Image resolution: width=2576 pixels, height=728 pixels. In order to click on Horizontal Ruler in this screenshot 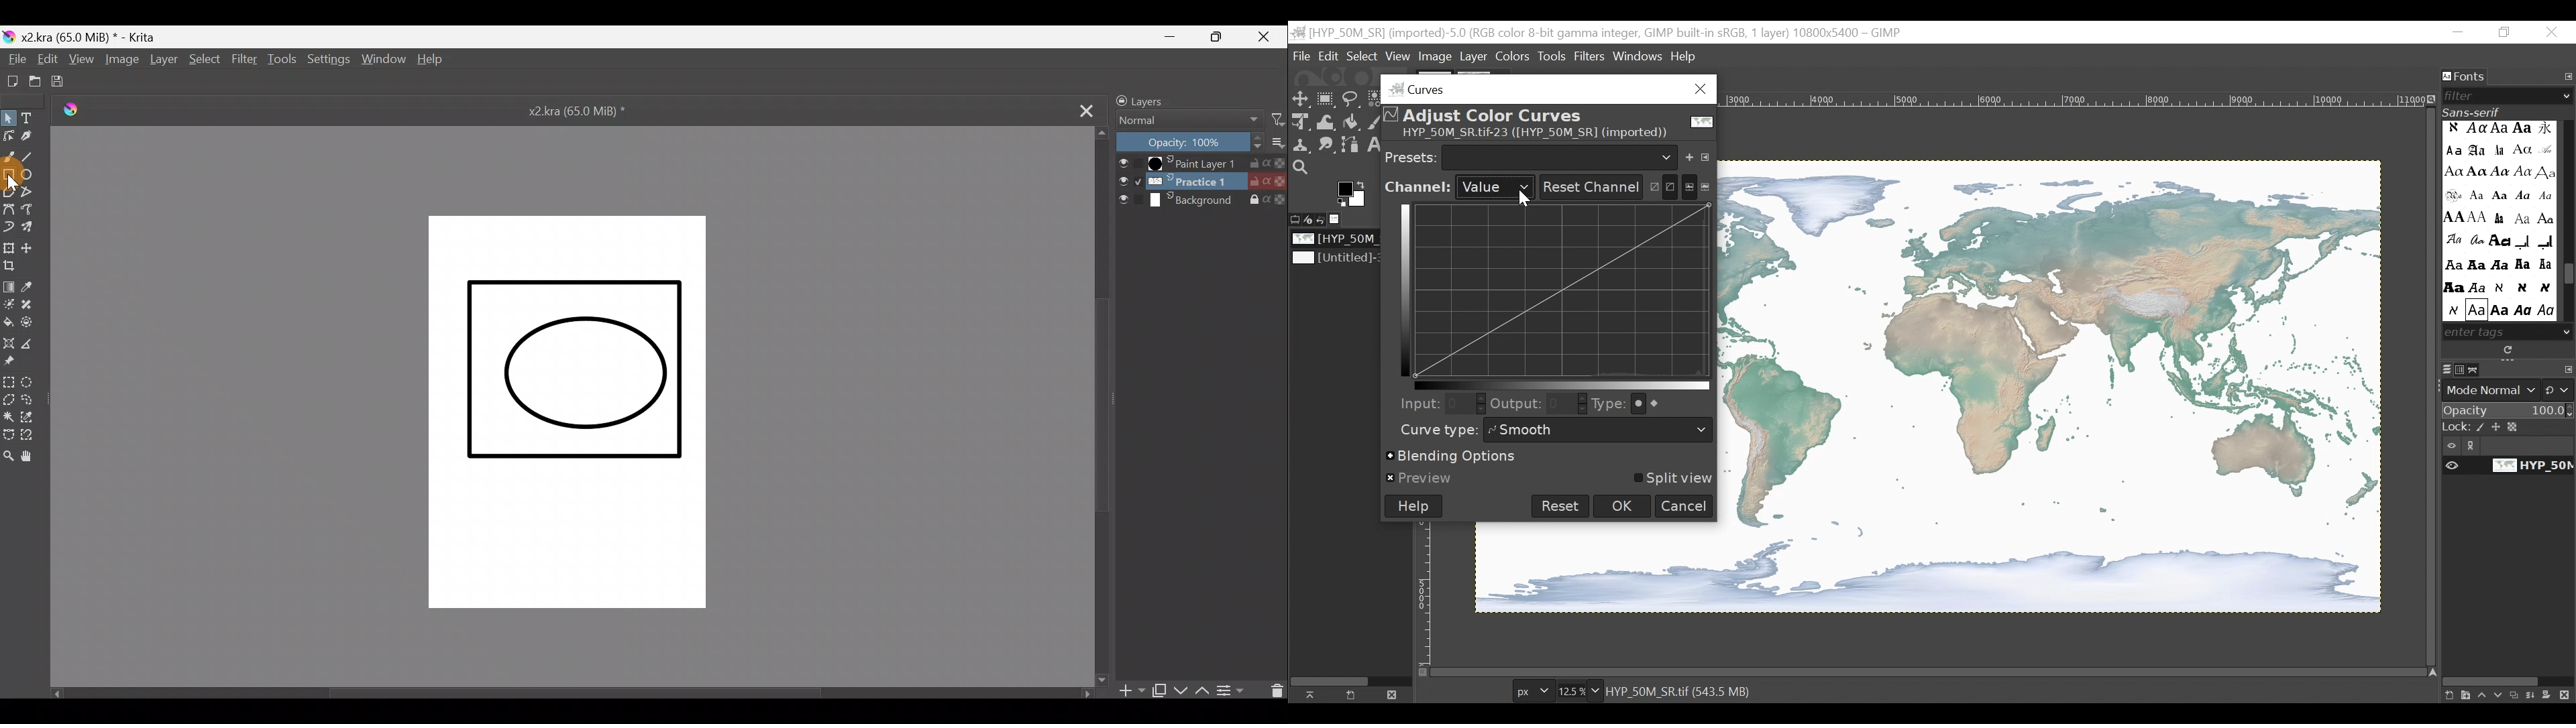, I will do `click(2074, 99)`.